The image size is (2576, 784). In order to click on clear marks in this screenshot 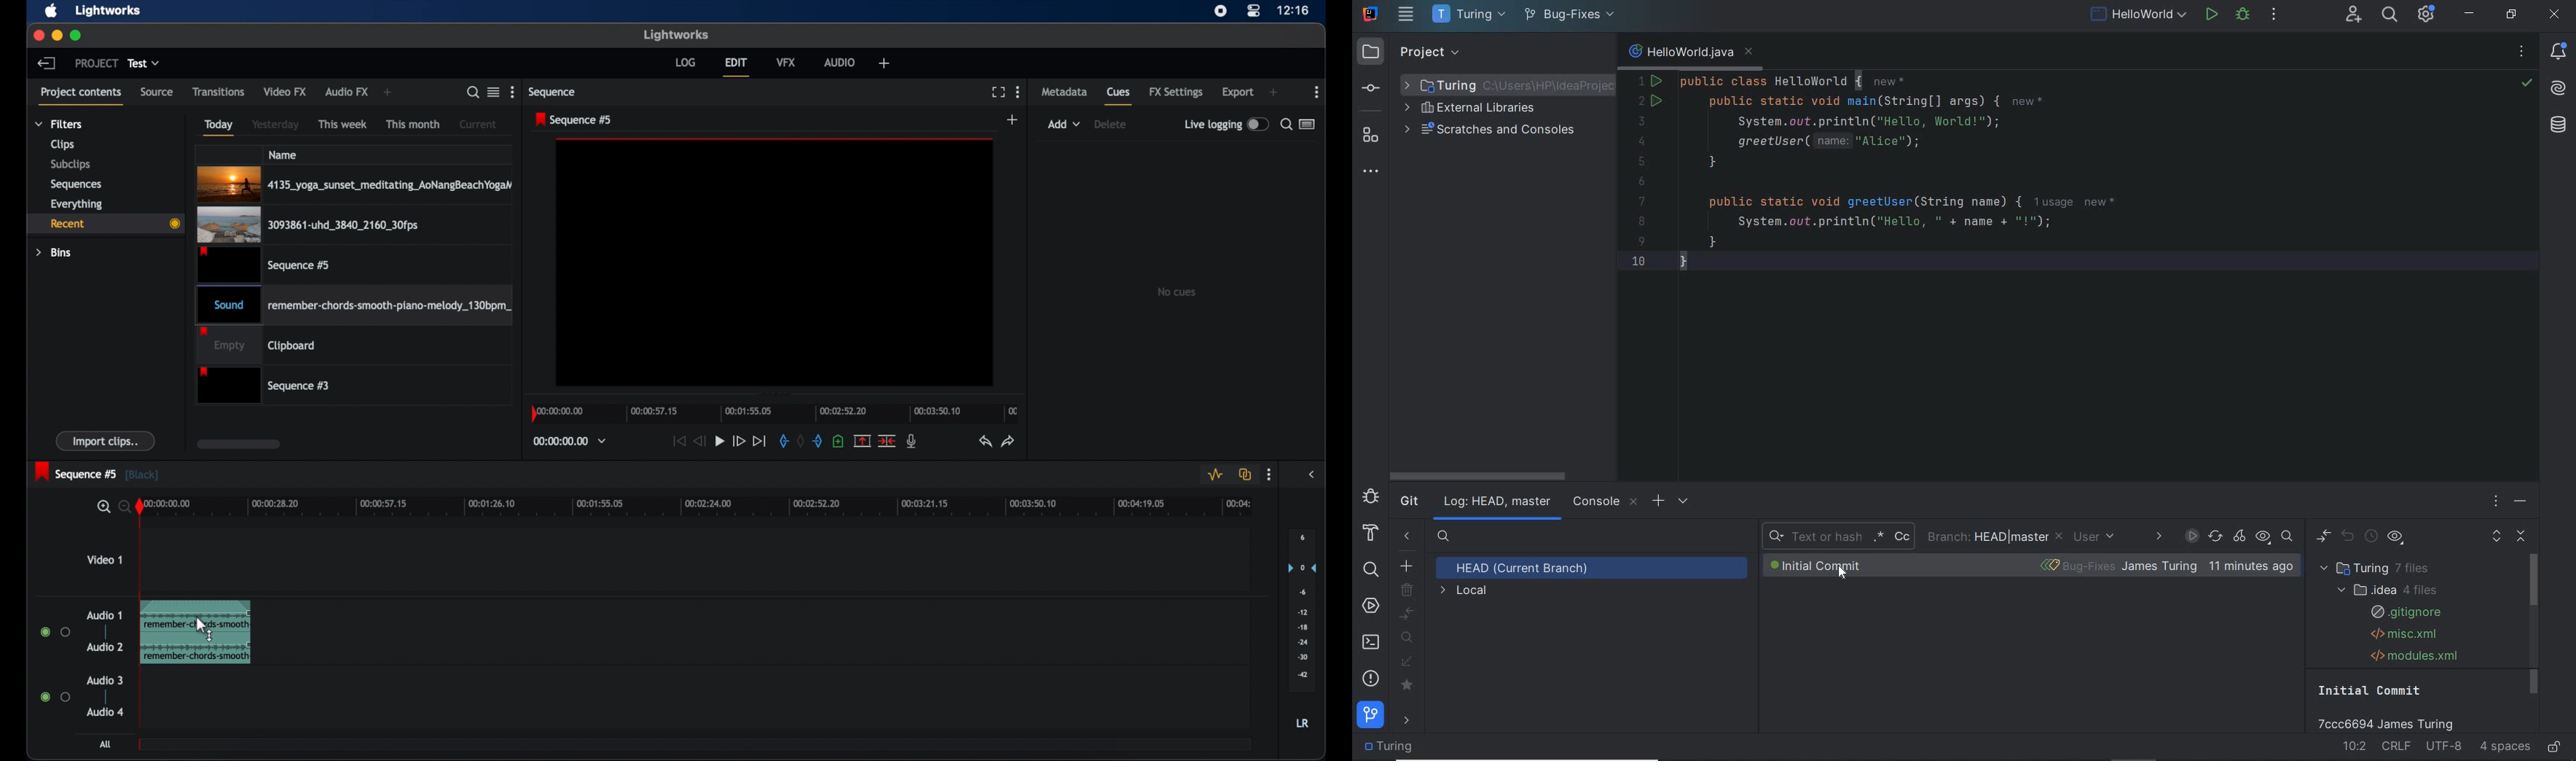, I will do `click(799, 442)`.